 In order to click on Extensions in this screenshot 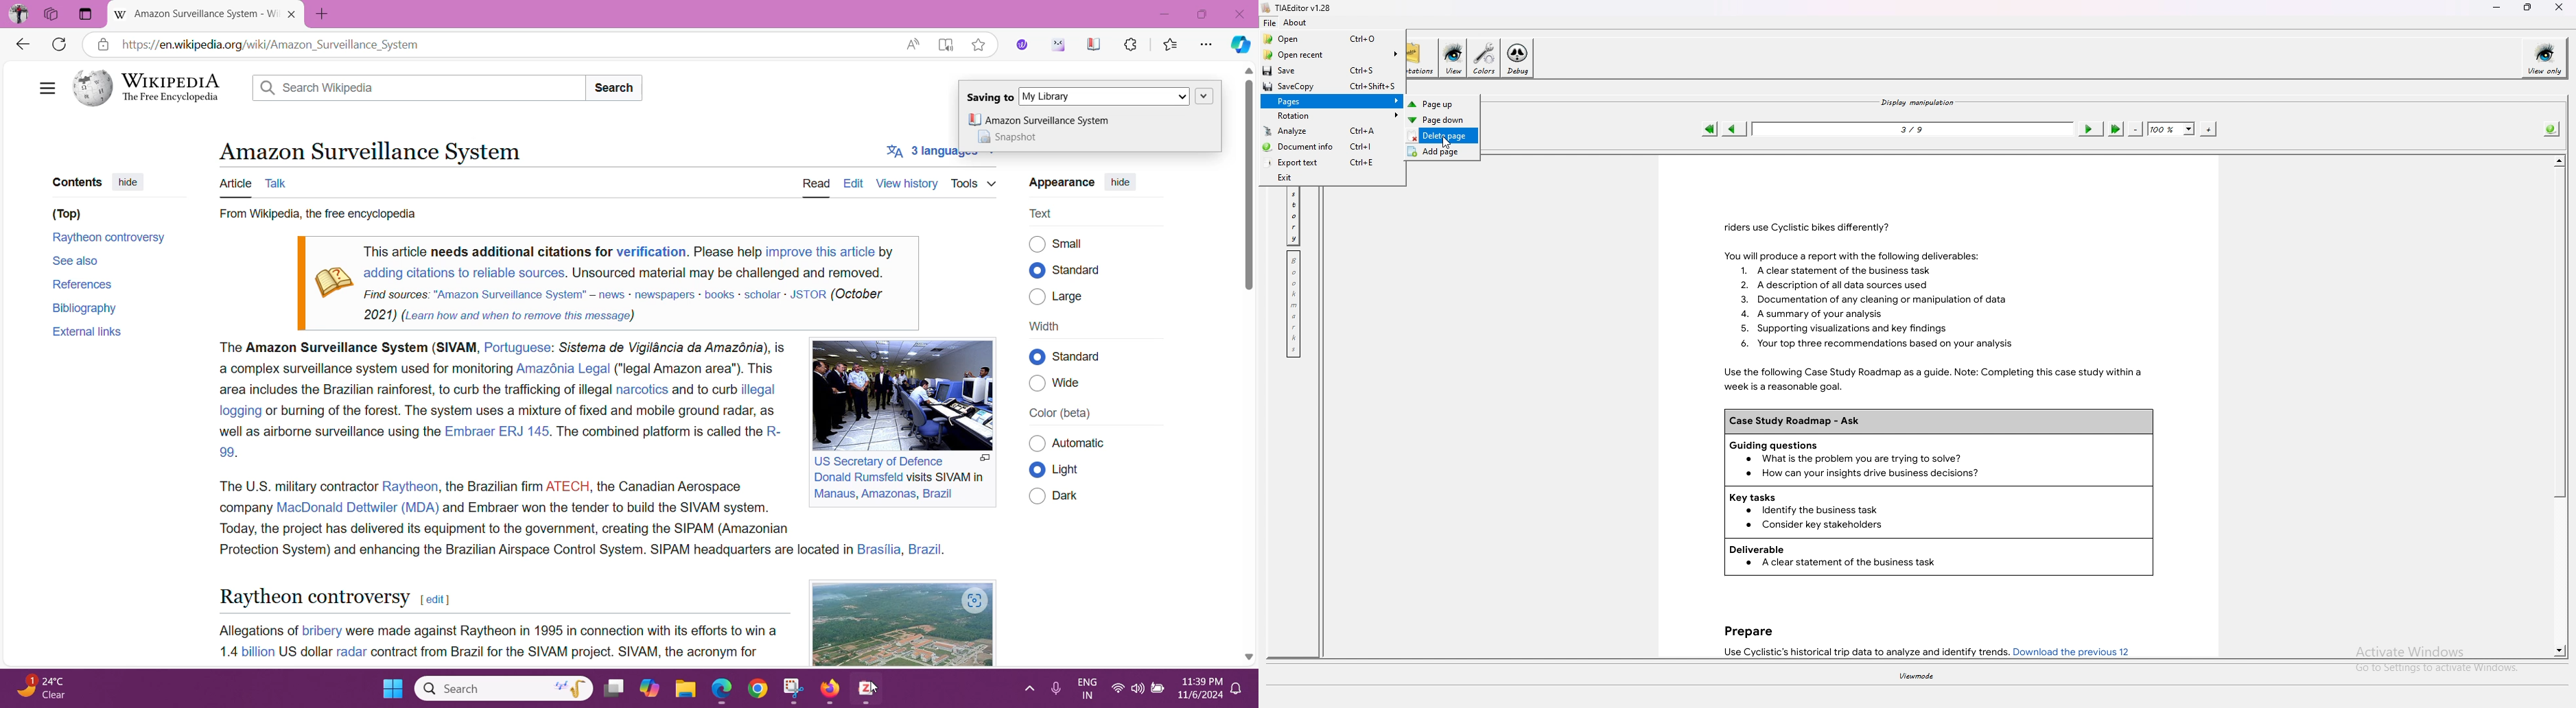, I will do `click(1131, 43)`.